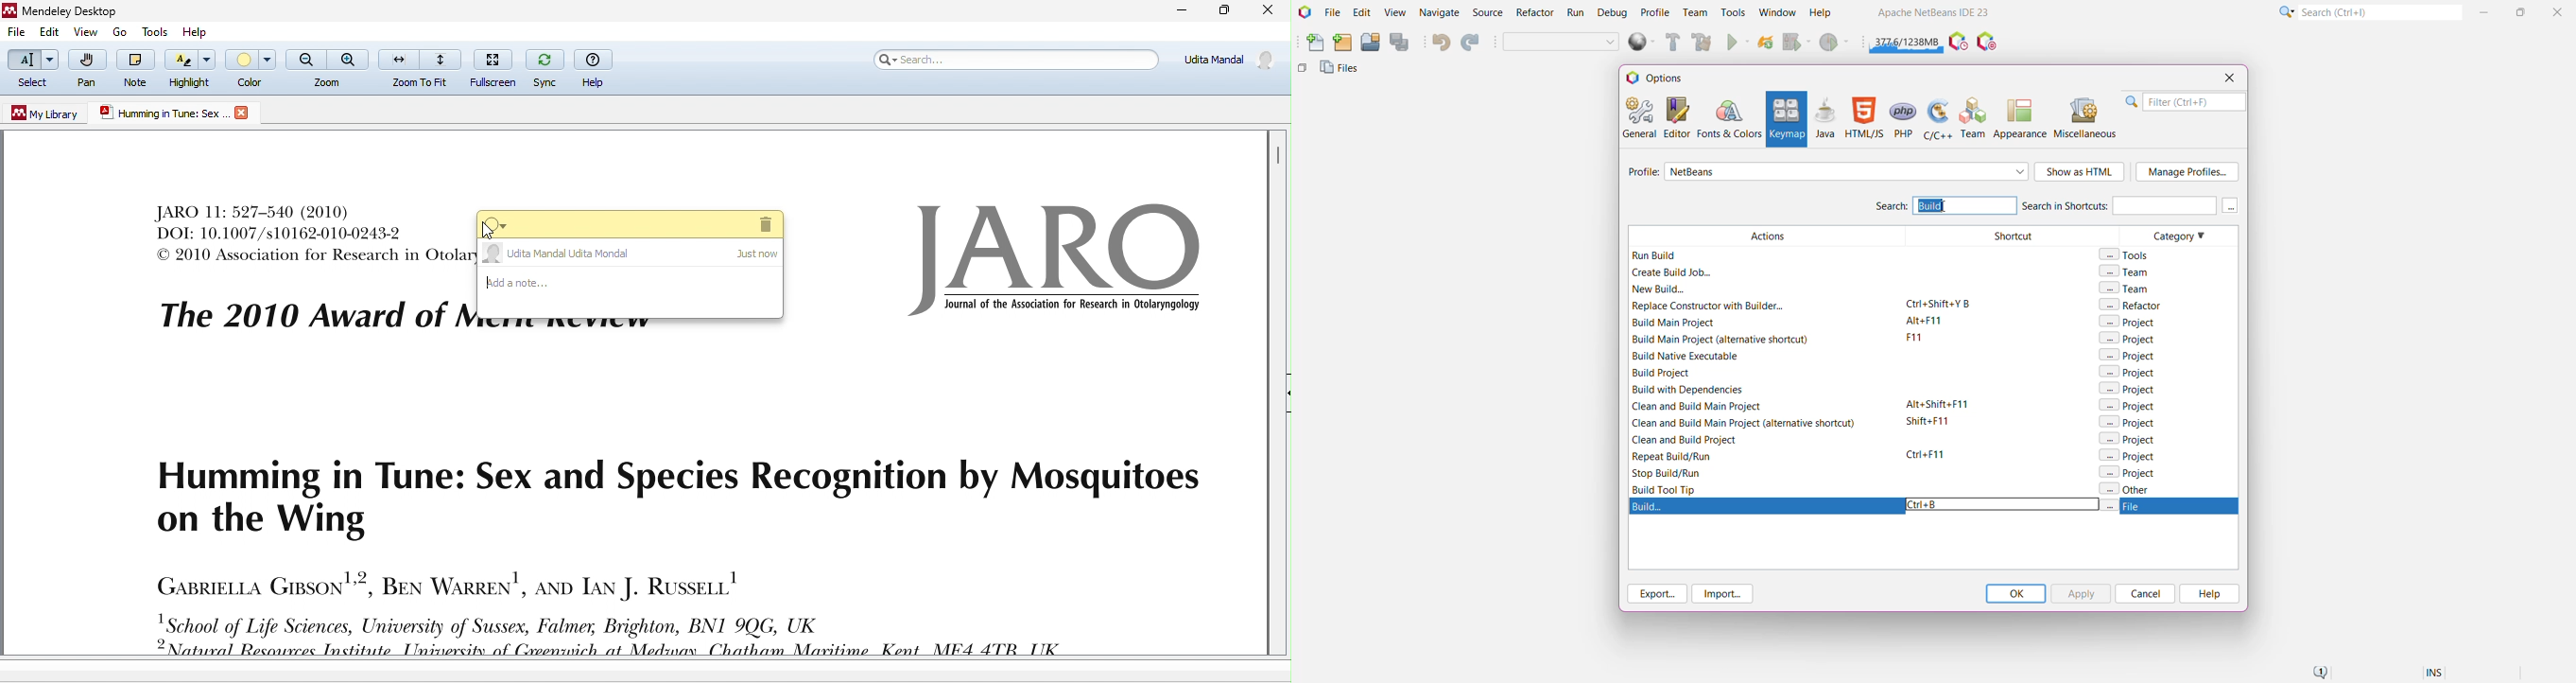  I want to click on Debug Main Project, so click(1796, 42).